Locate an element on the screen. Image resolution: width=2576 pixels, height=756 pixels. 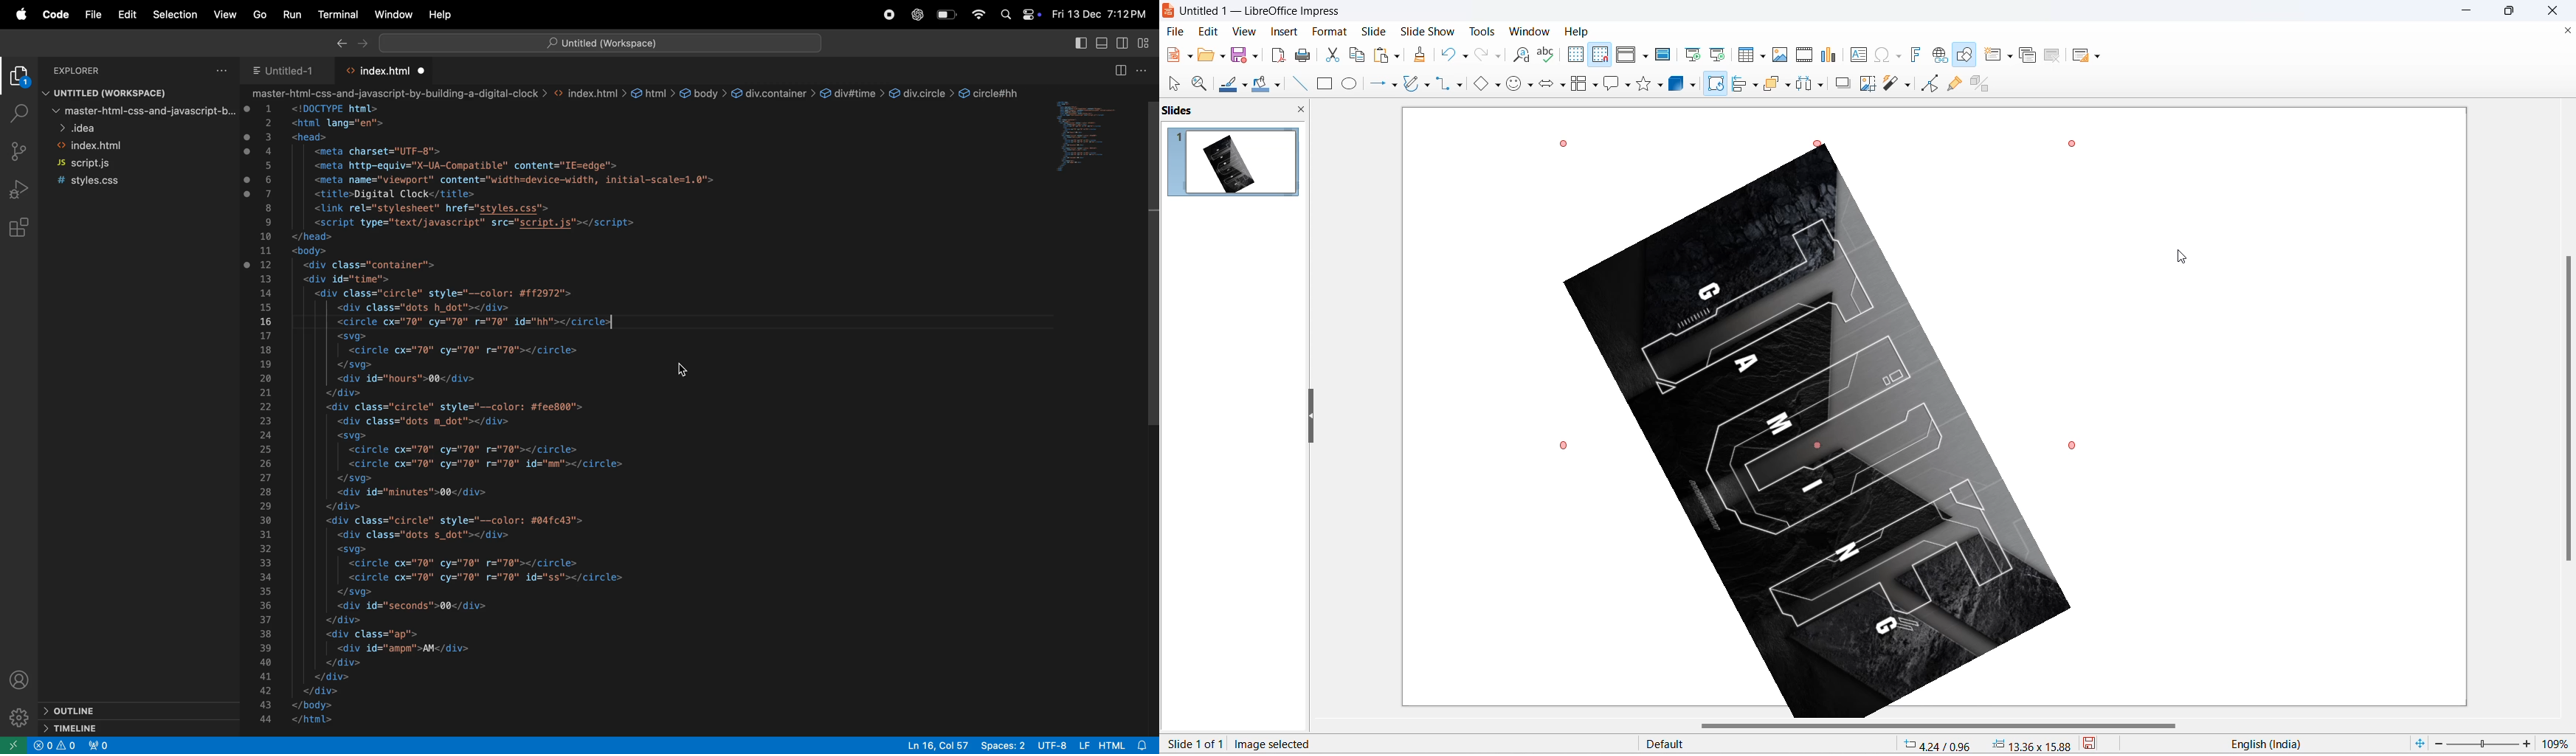
script.js is located at coordinates (129, 164).